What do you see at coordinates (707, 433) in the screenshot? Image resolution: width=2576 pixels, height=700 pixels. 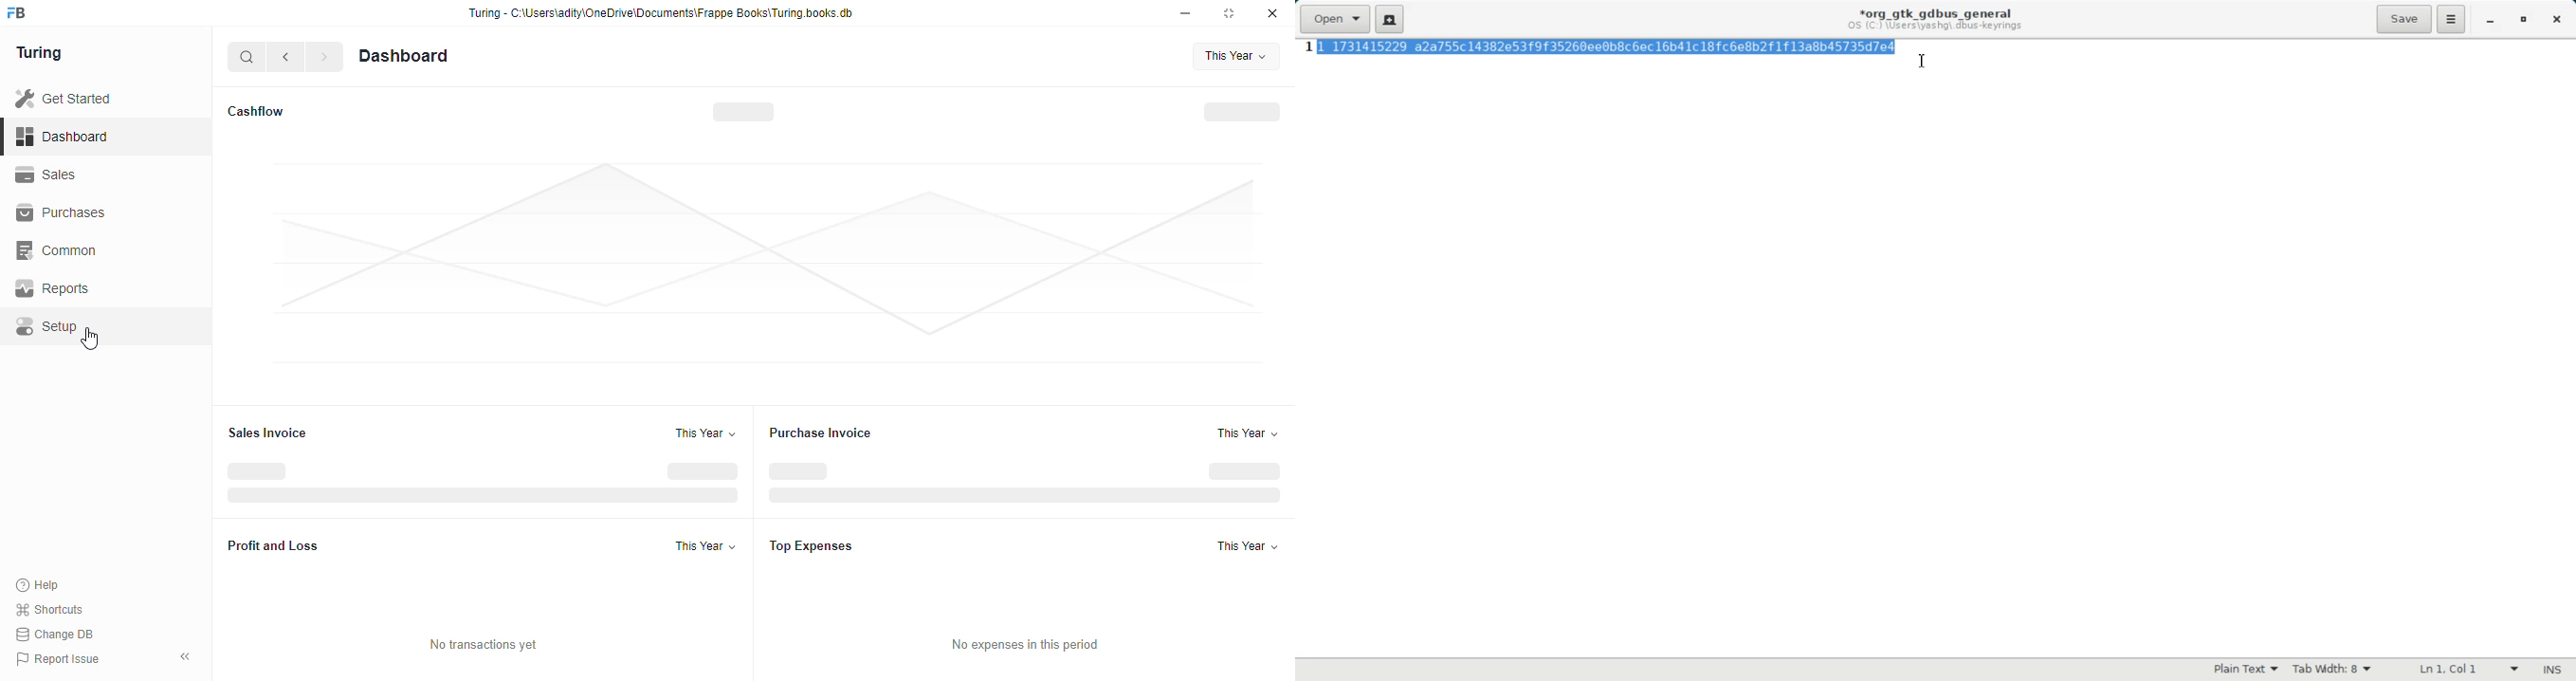 I see `This Year` at bounding box center [707, 433].